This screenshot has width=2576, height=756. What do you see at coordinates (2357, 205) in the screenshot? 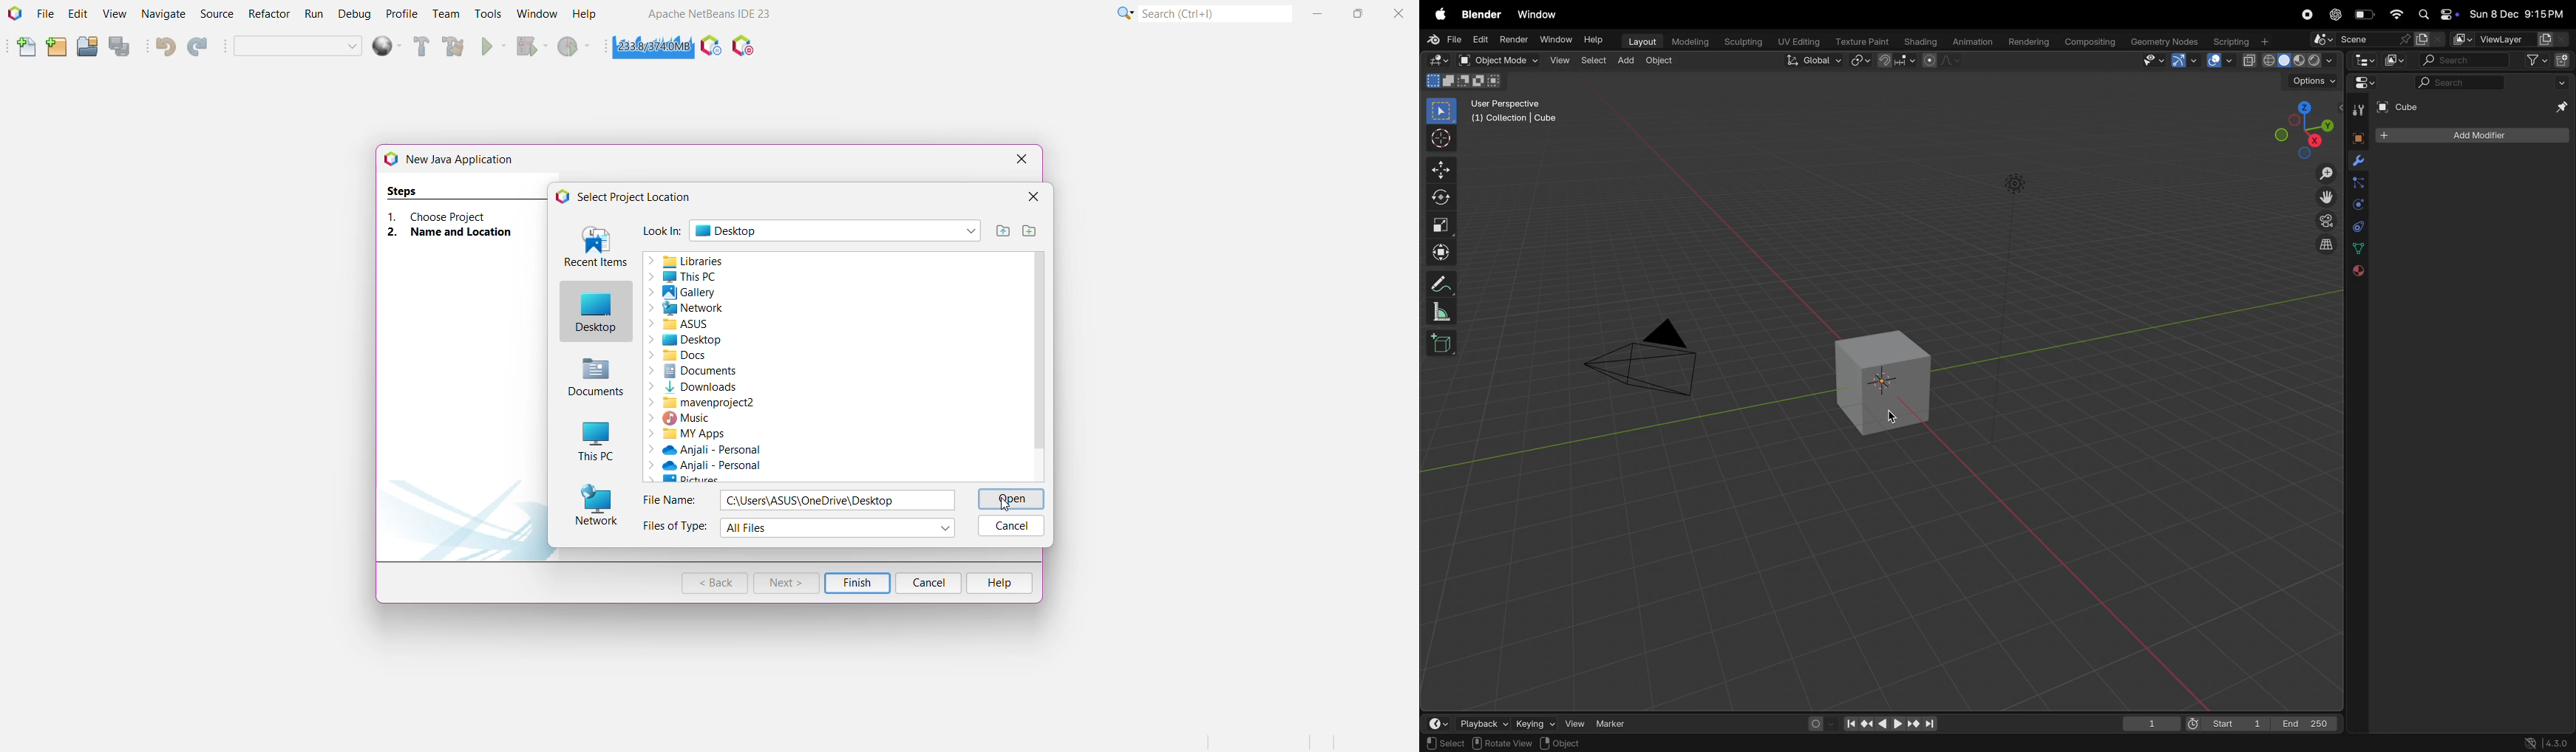
I see `physics` at bounding box center [2357, 205].